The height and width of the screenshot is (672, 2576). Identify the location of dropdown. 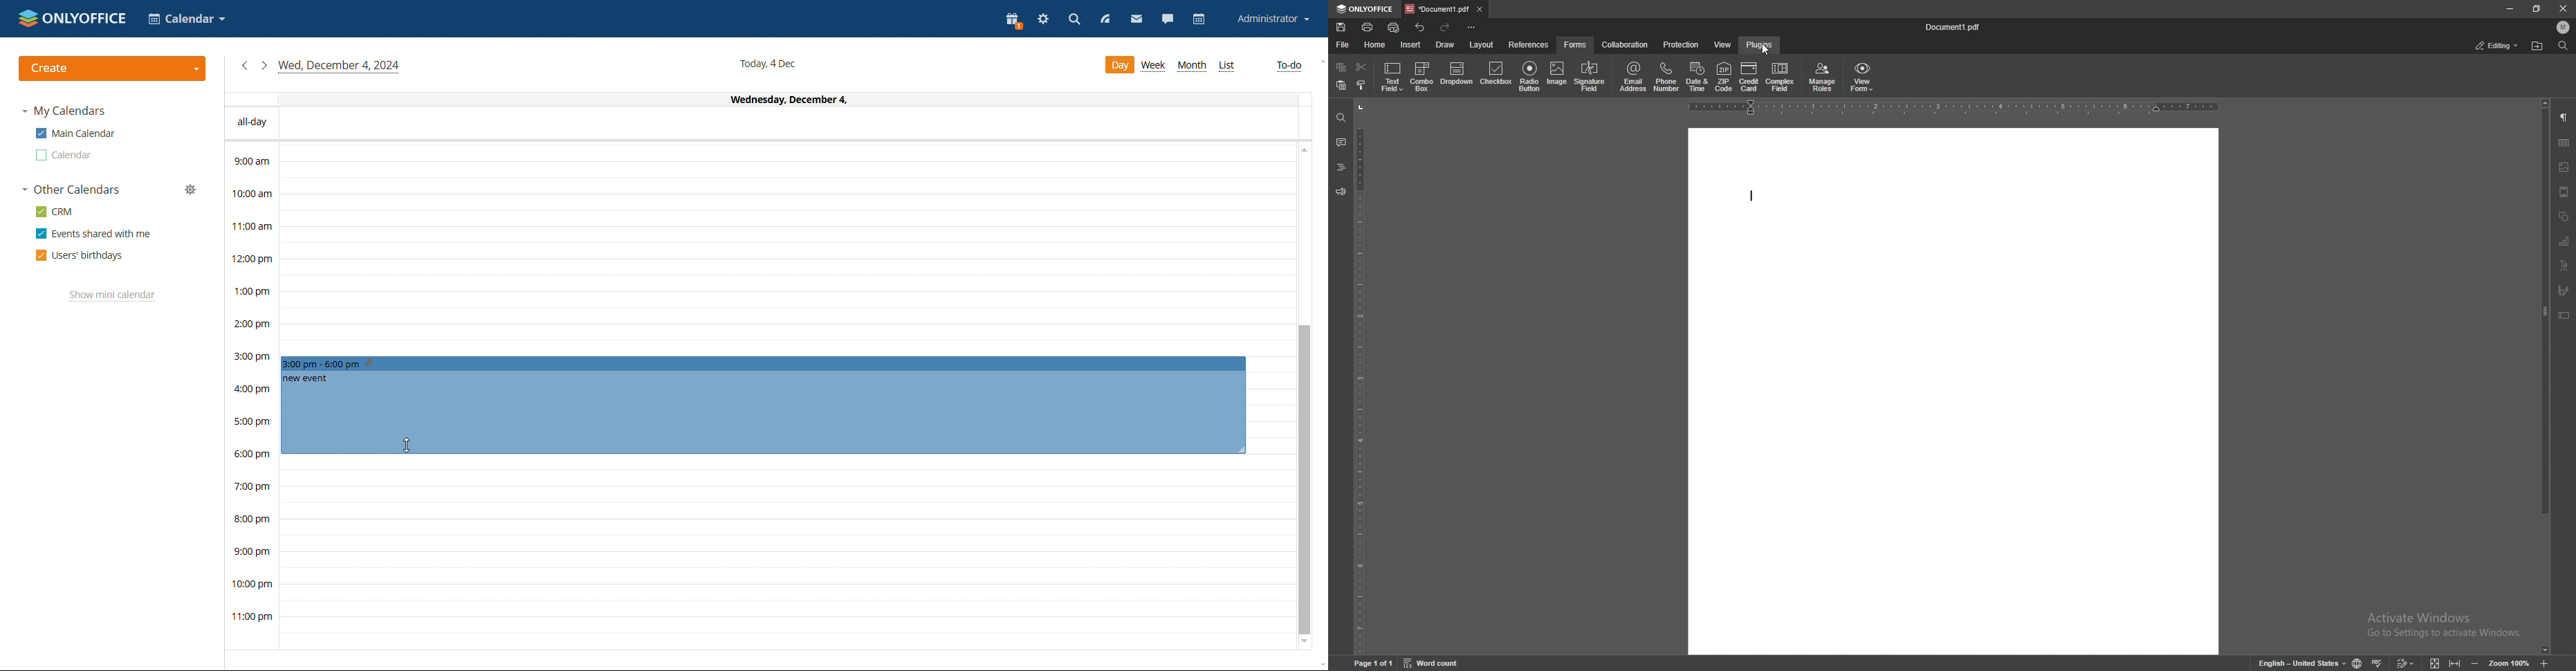
(1457, 75).